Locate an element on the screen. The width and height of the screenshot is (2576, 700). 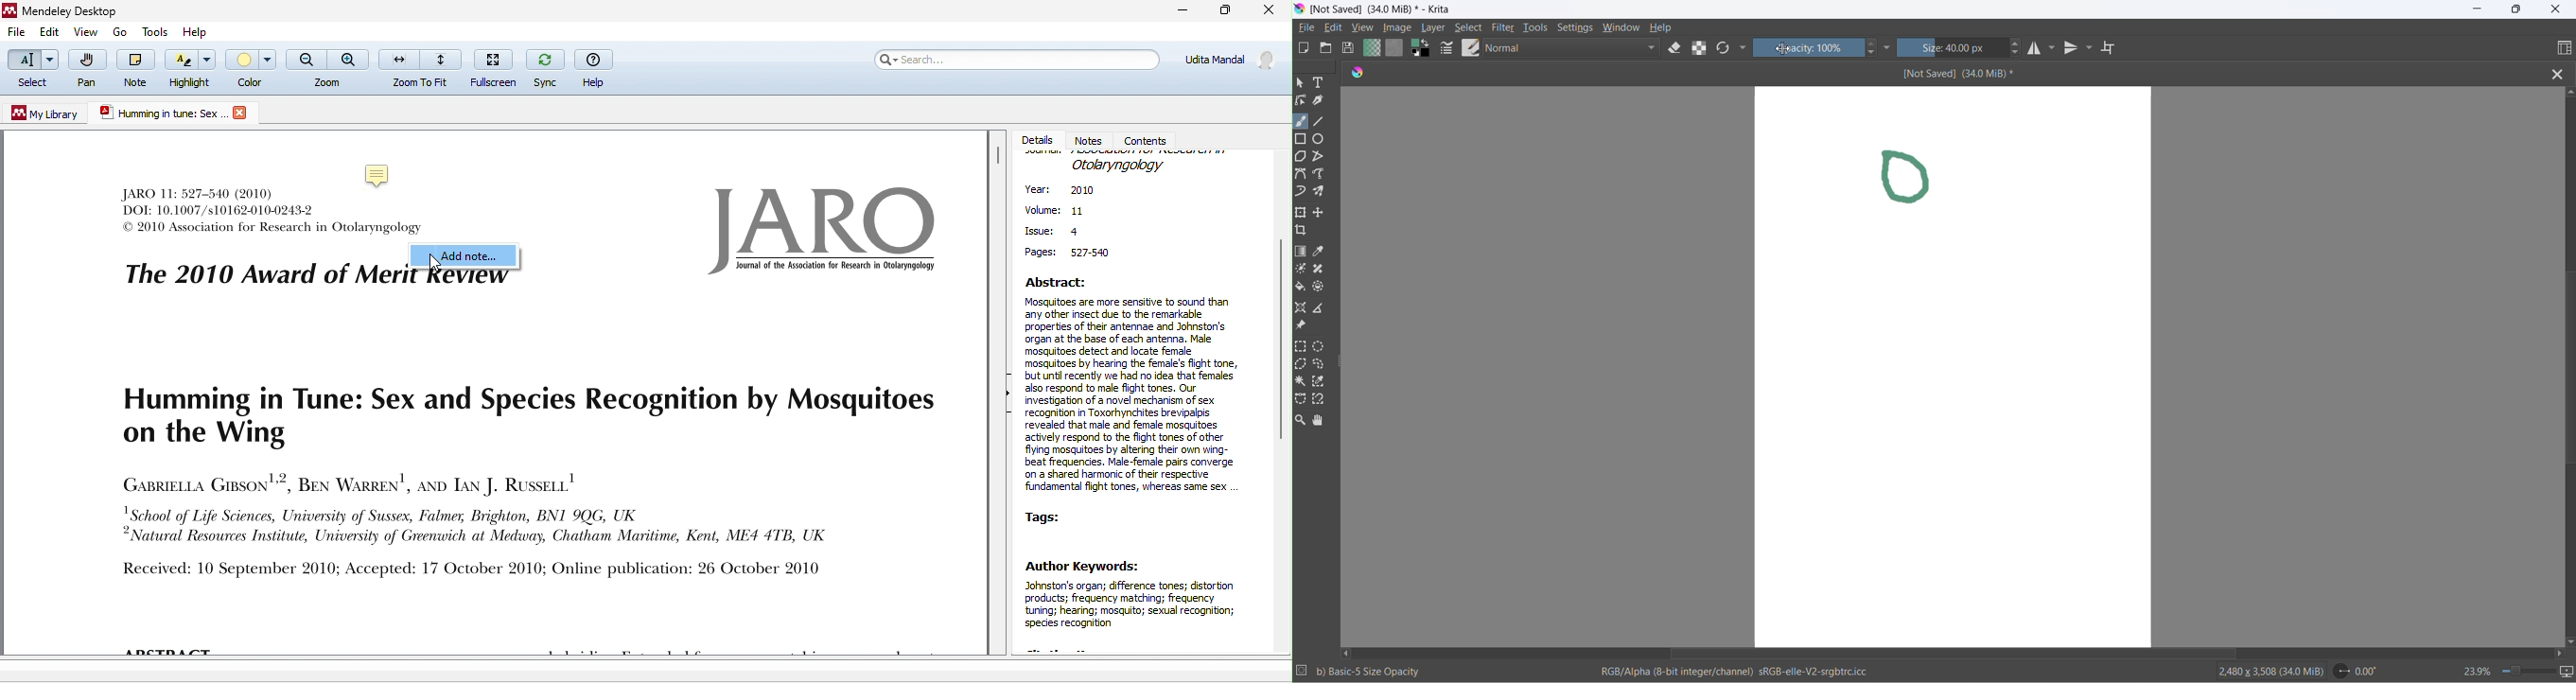
color is located at coordinates (252, 66).